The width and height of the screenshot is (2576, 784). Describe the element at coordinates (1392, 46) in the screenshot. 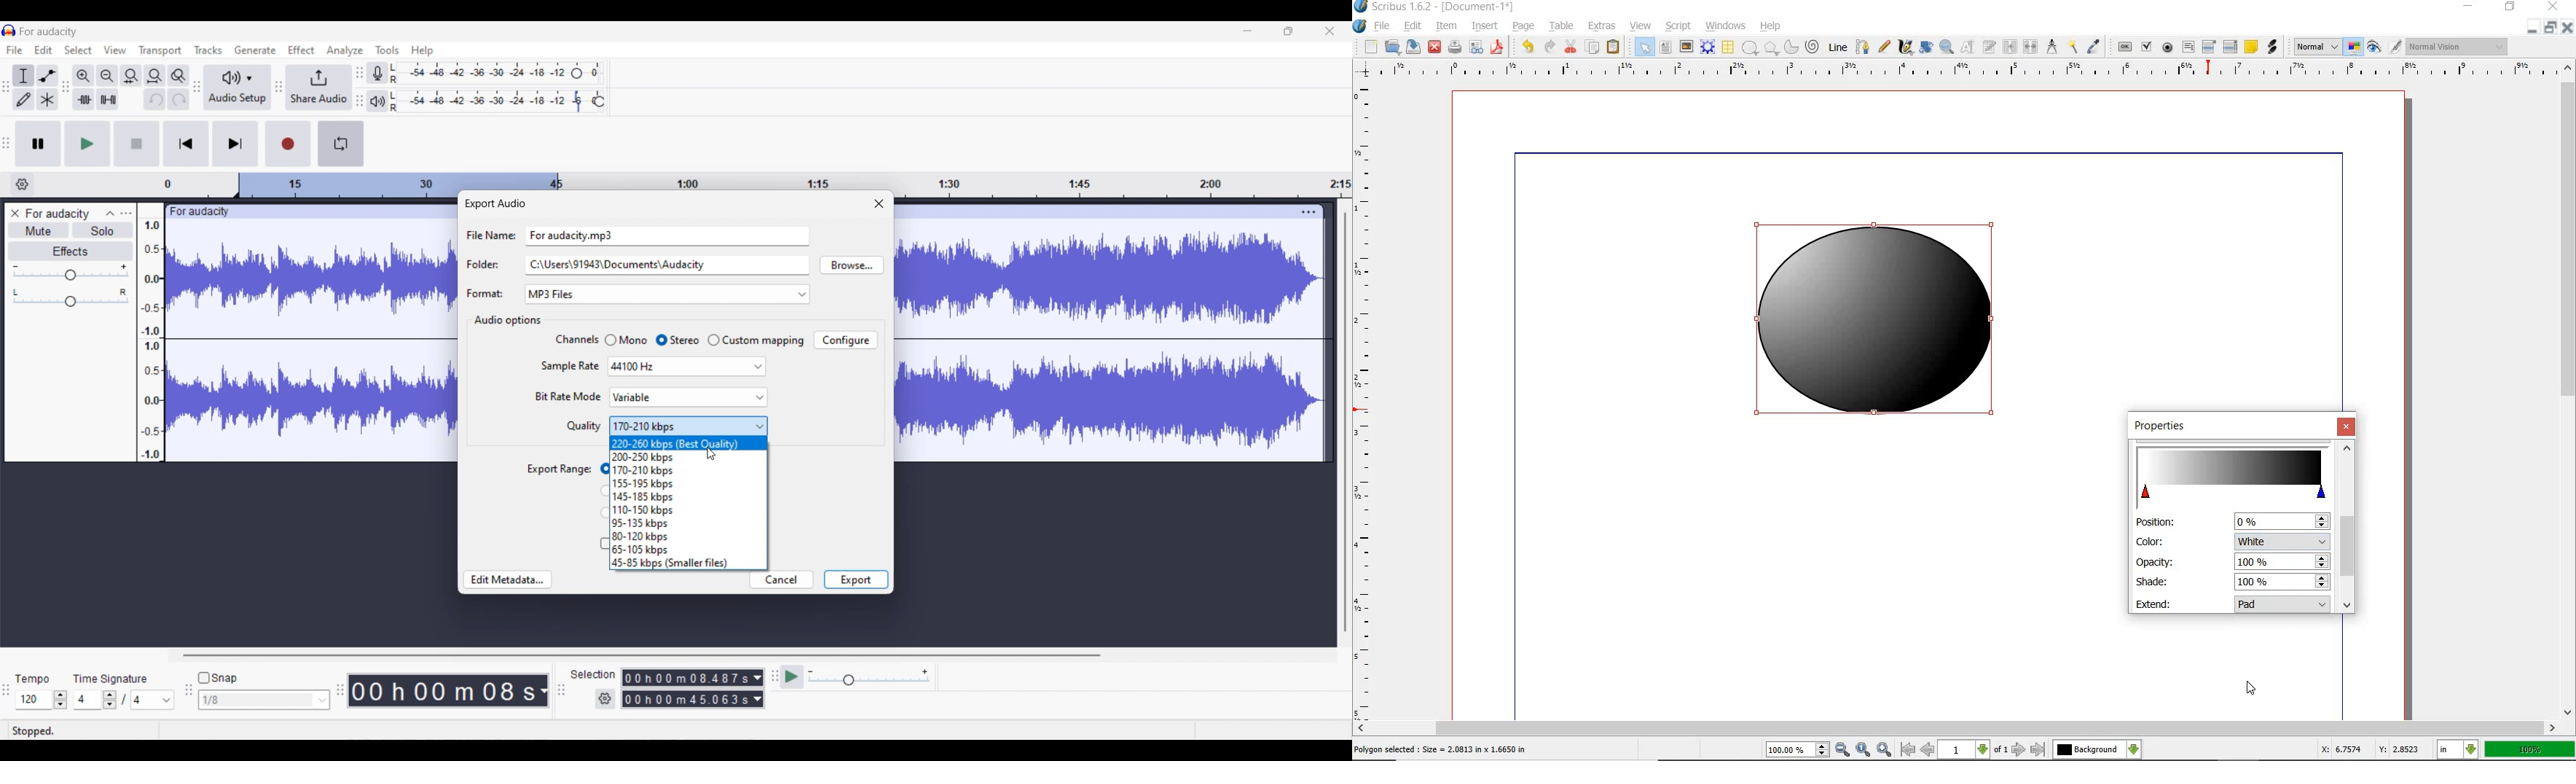

I see `OPEN` at that location.